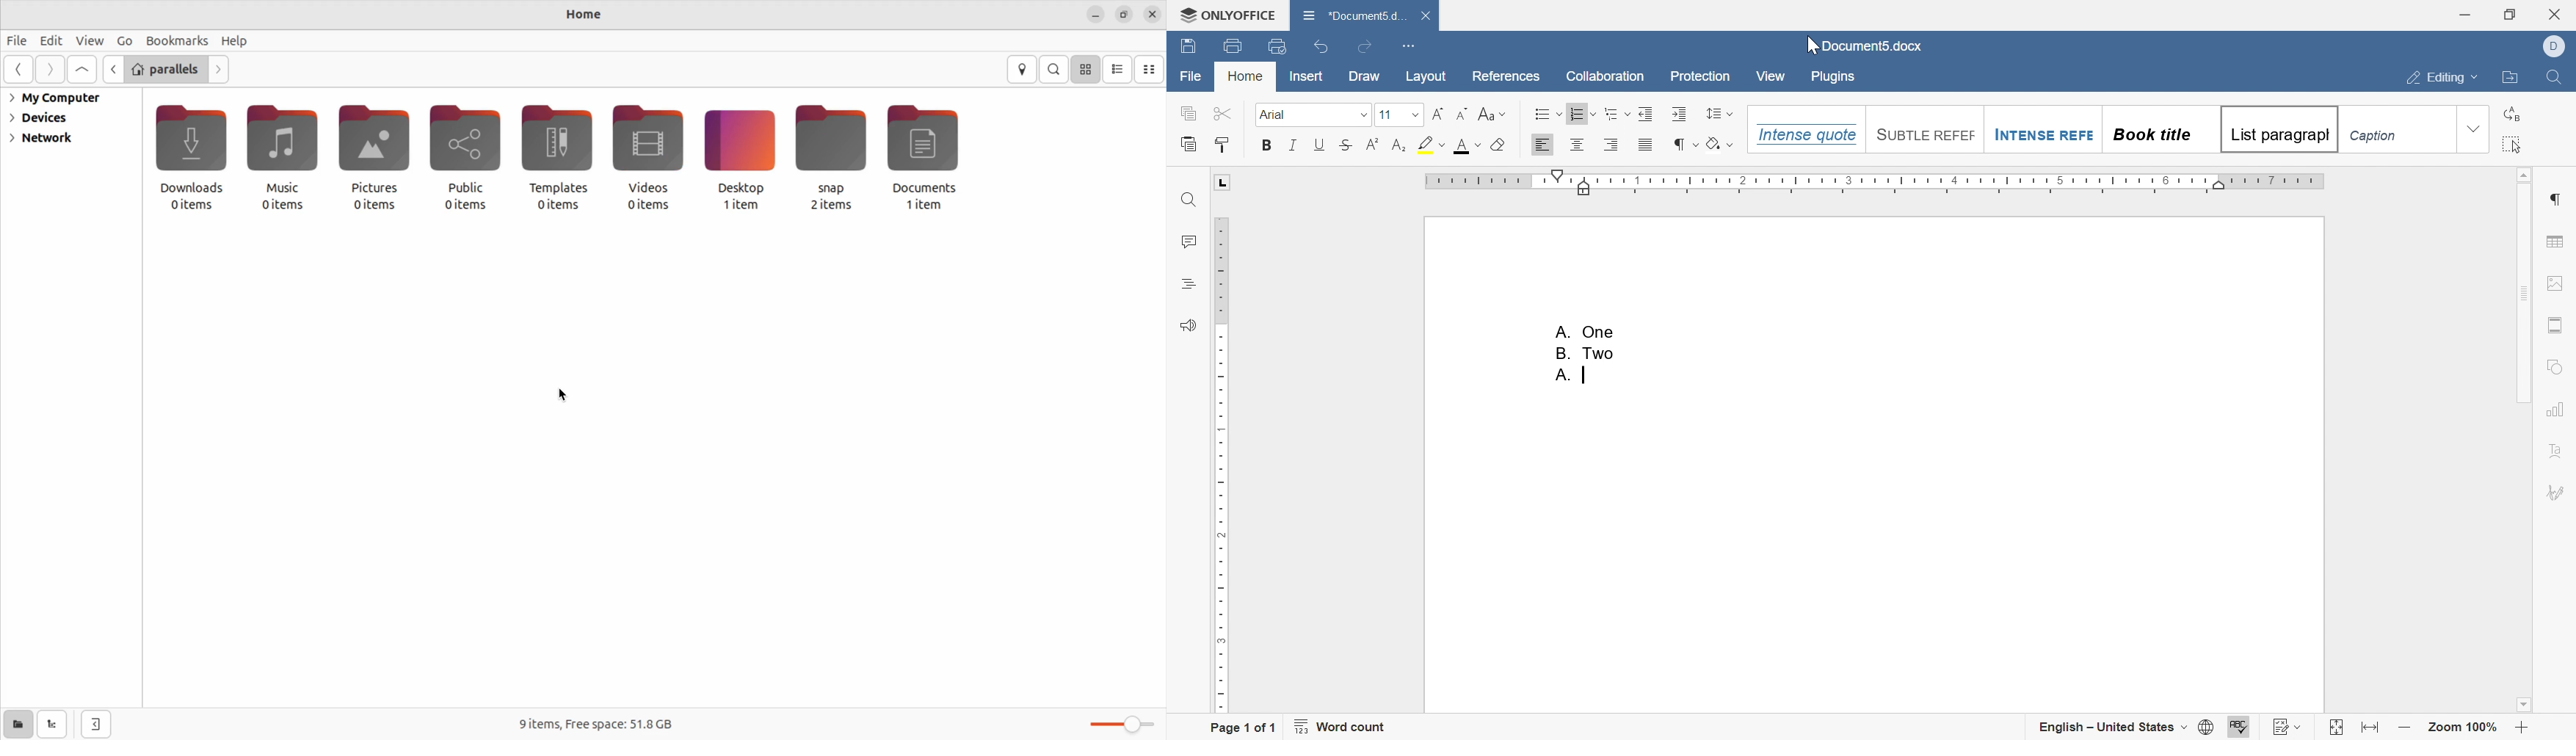 This screenshot has height=756, width=2576. Describe the element at coordinates (1267, 145) in the screenshot. I see `Bold` at that location.